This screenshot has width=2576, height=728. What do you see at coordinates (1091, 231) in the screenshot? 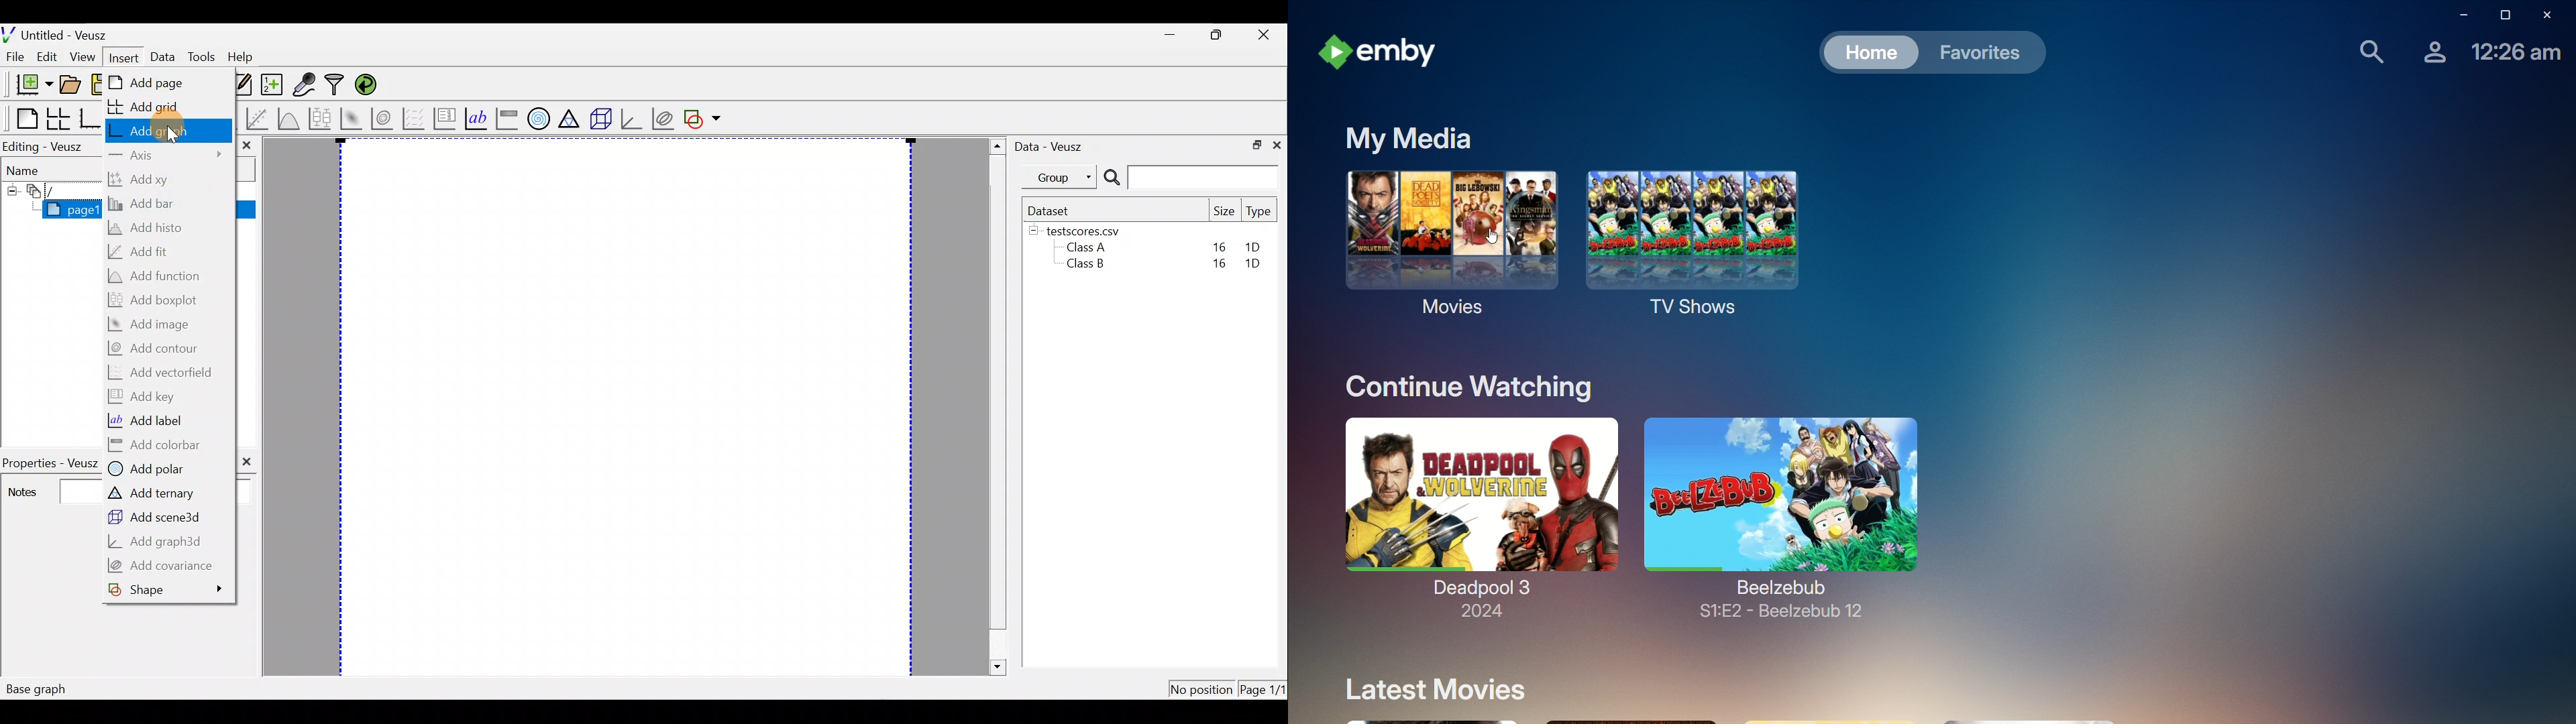
I see `testscores.csv` at bounding box center [1091, 231].